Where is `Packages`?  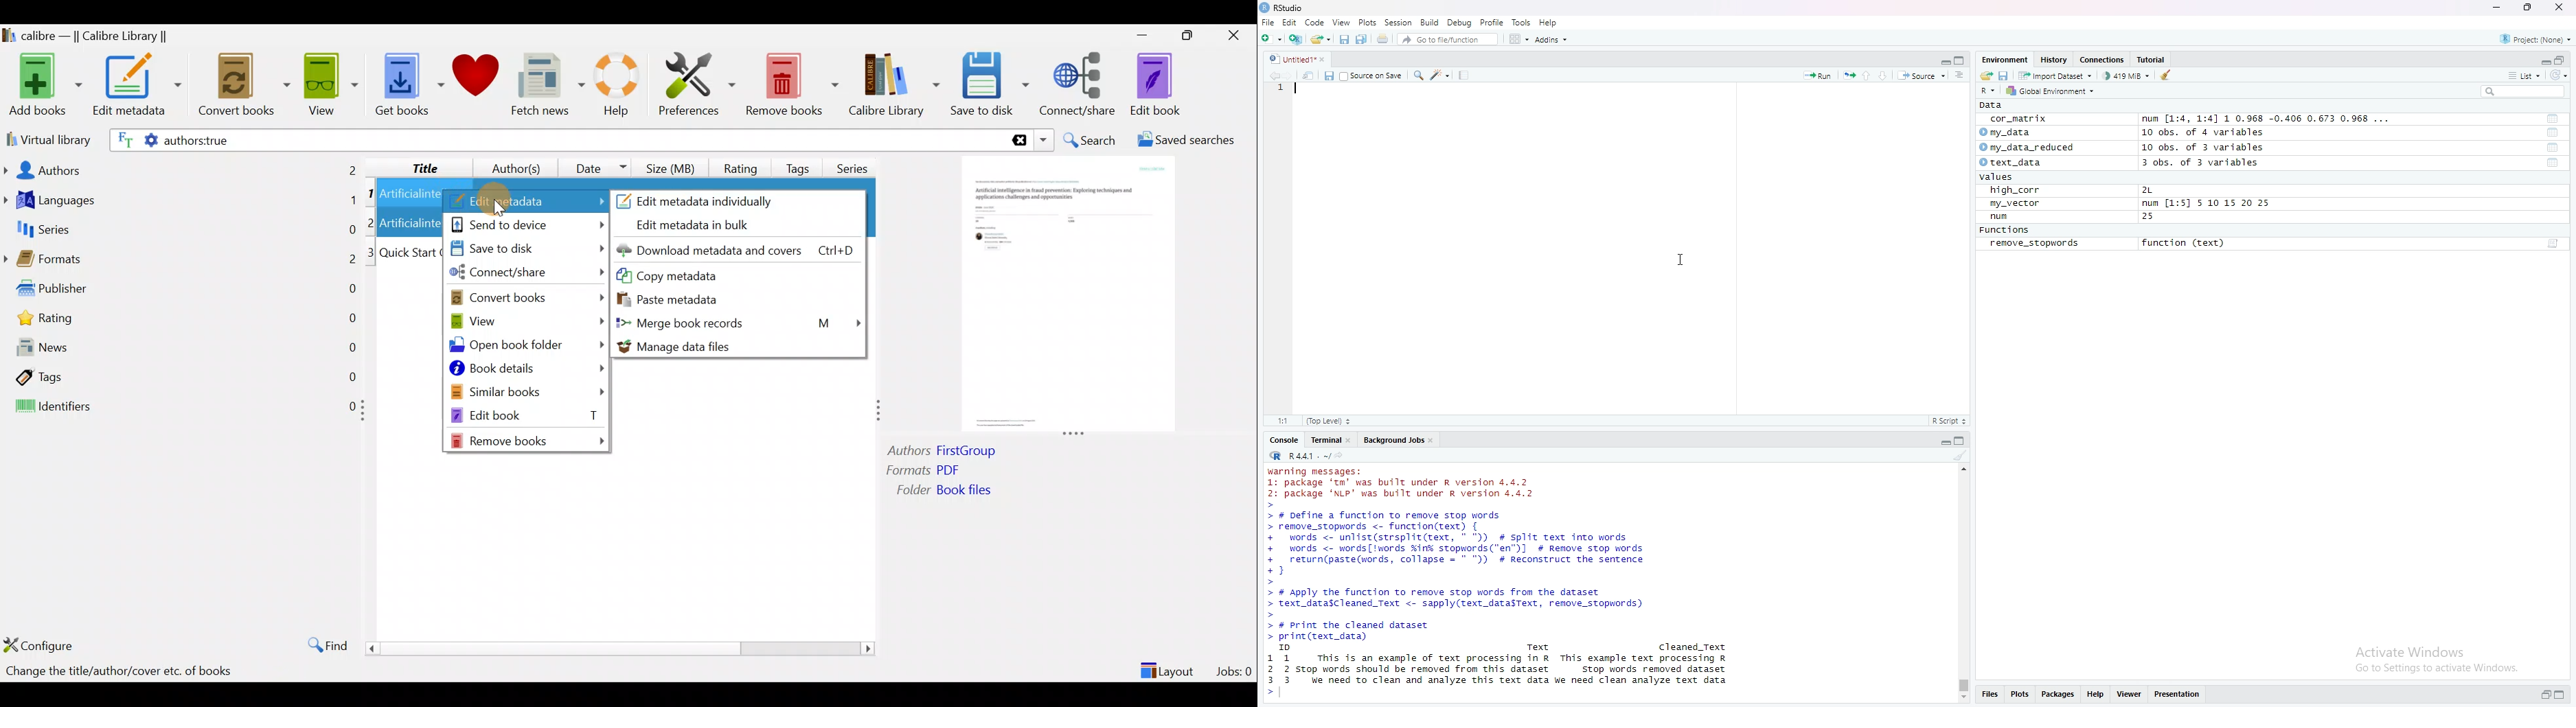
Packages is located at coordinates (2056, 695).